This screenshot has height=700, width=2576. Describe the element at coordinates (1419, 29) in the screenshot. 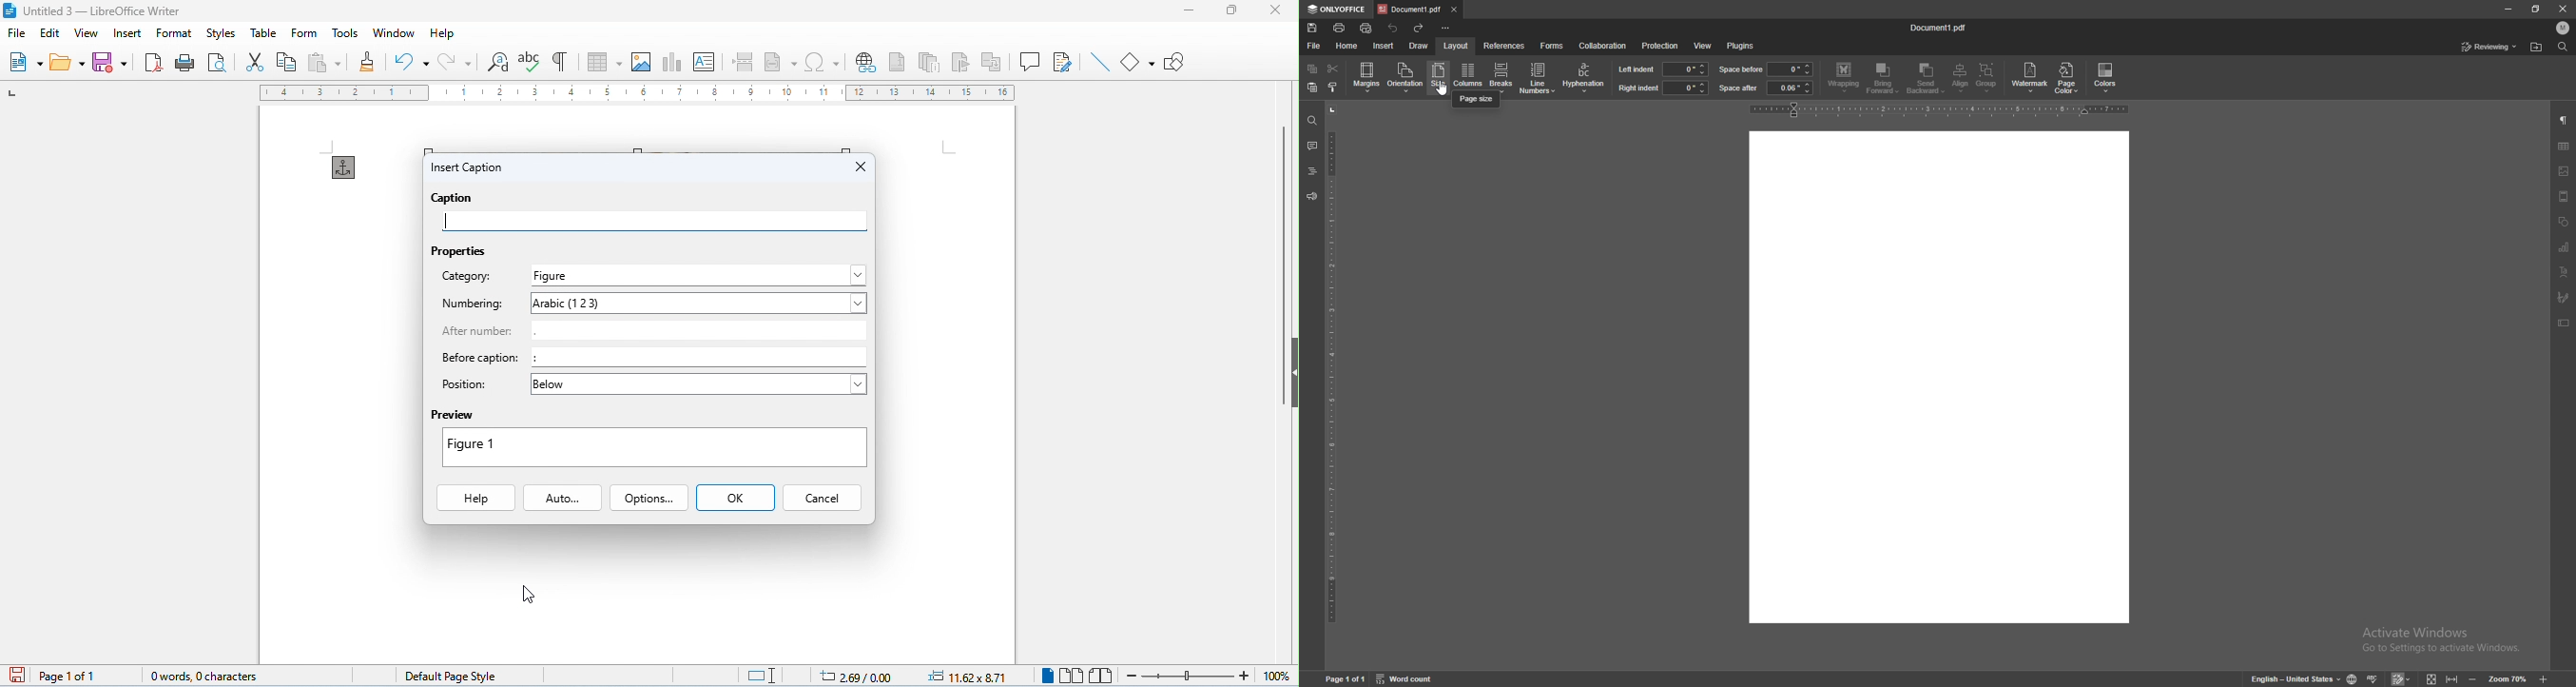

I see `redo` at that location.